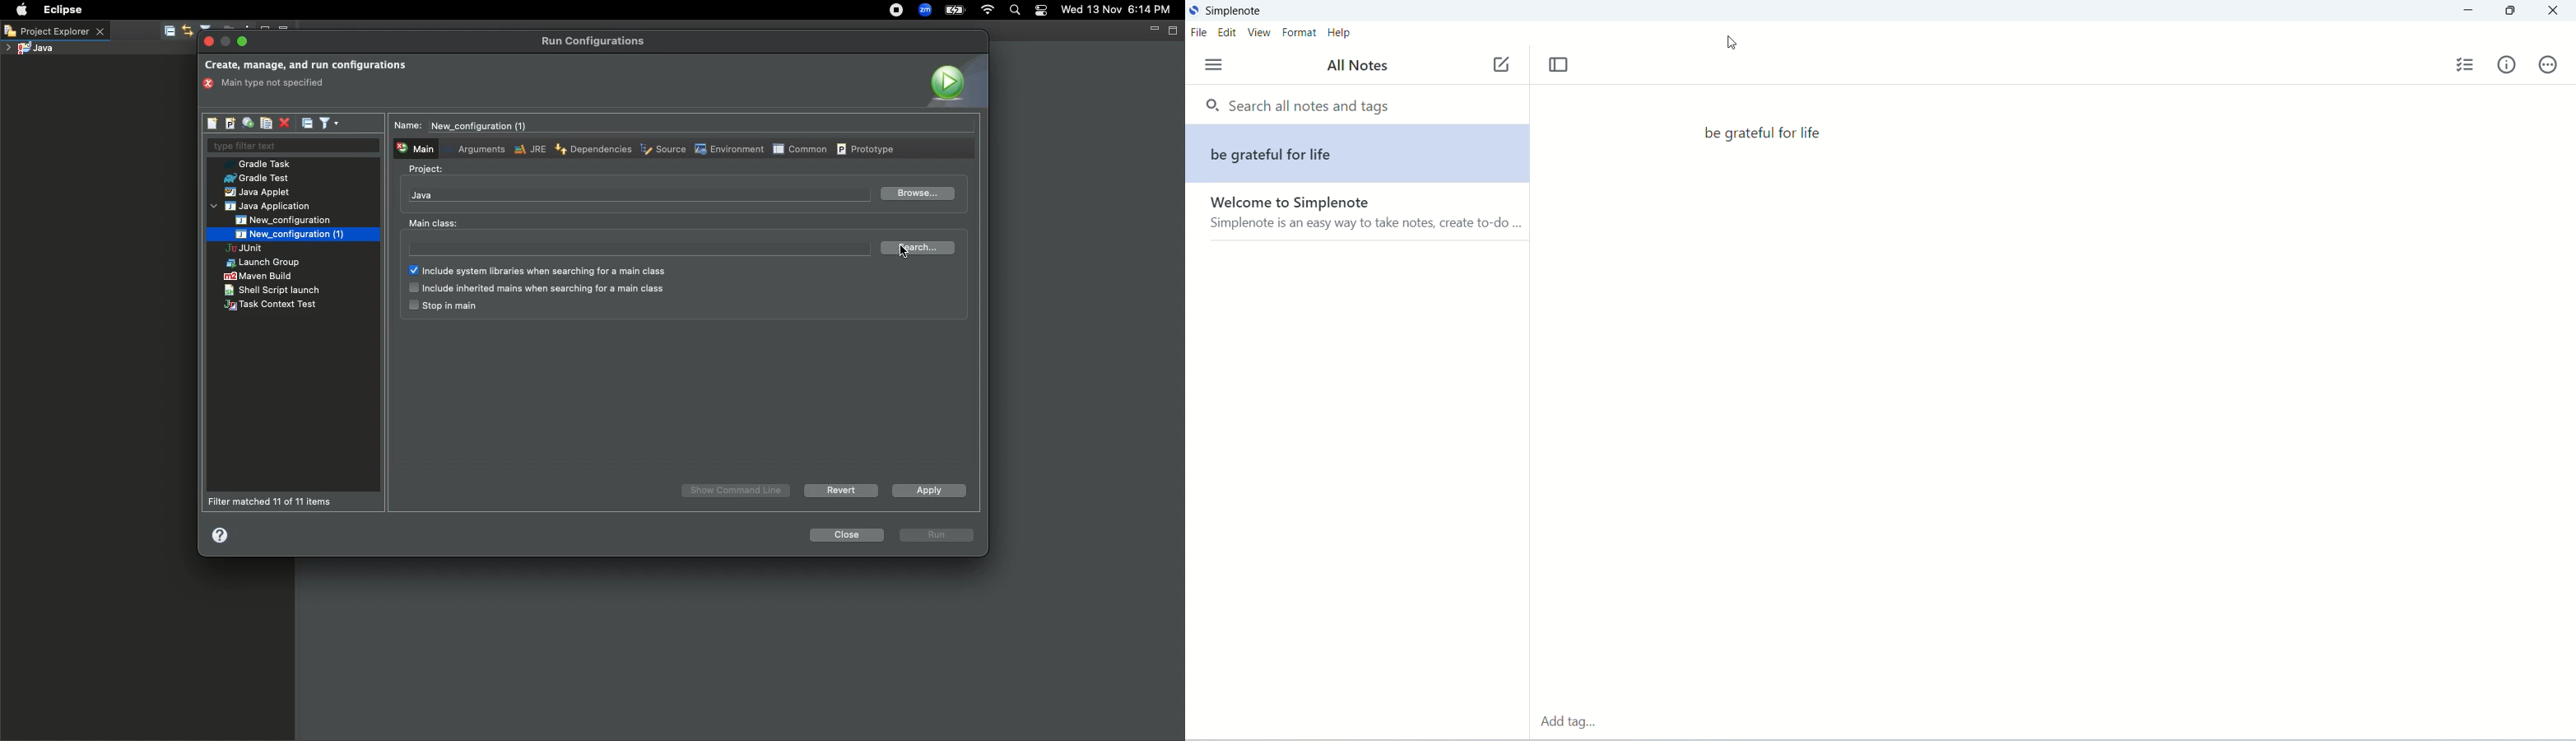  What do you see at coordinates (284, 124) in the screenshot?
I see `Delete selected launch configurations` at bounding box center [284, 124].